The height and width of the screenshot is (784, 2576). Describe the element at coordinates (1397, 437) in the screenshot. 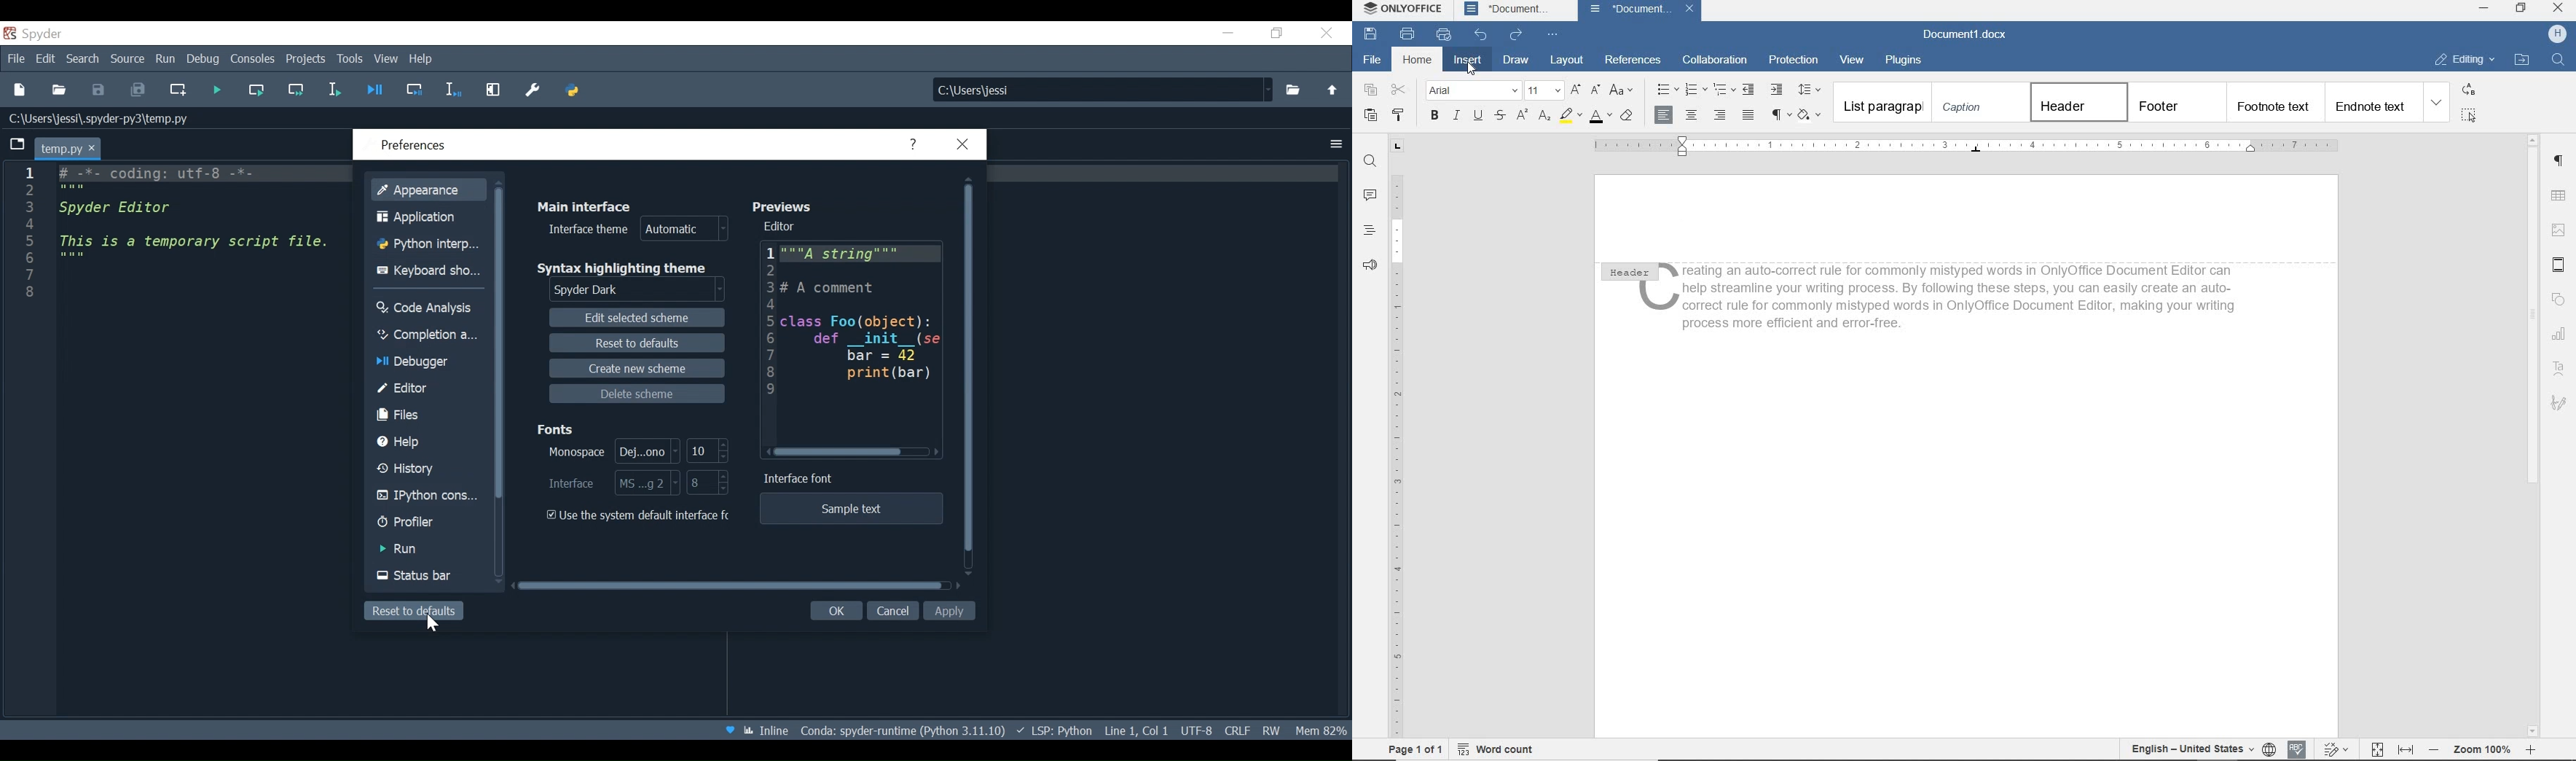

I see `RULER` at that location.